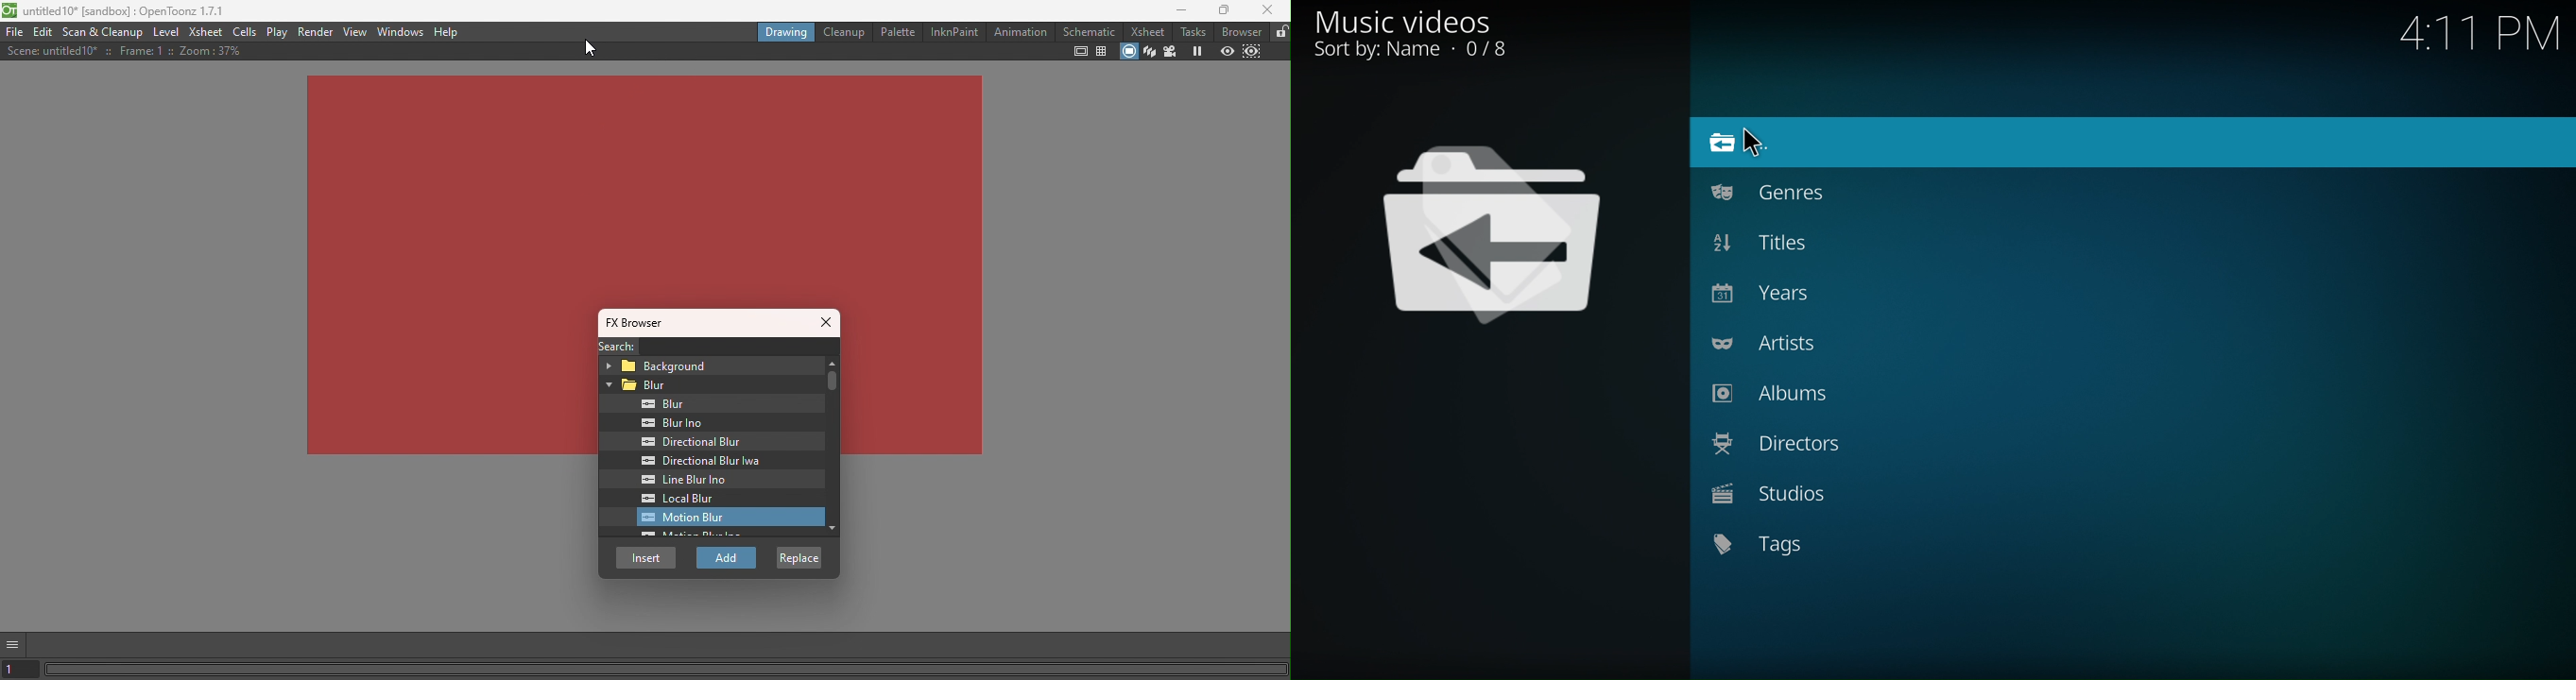 The width and height of the screenshot is (2576, 700). I want to click on Preview, so click(1227, 50).